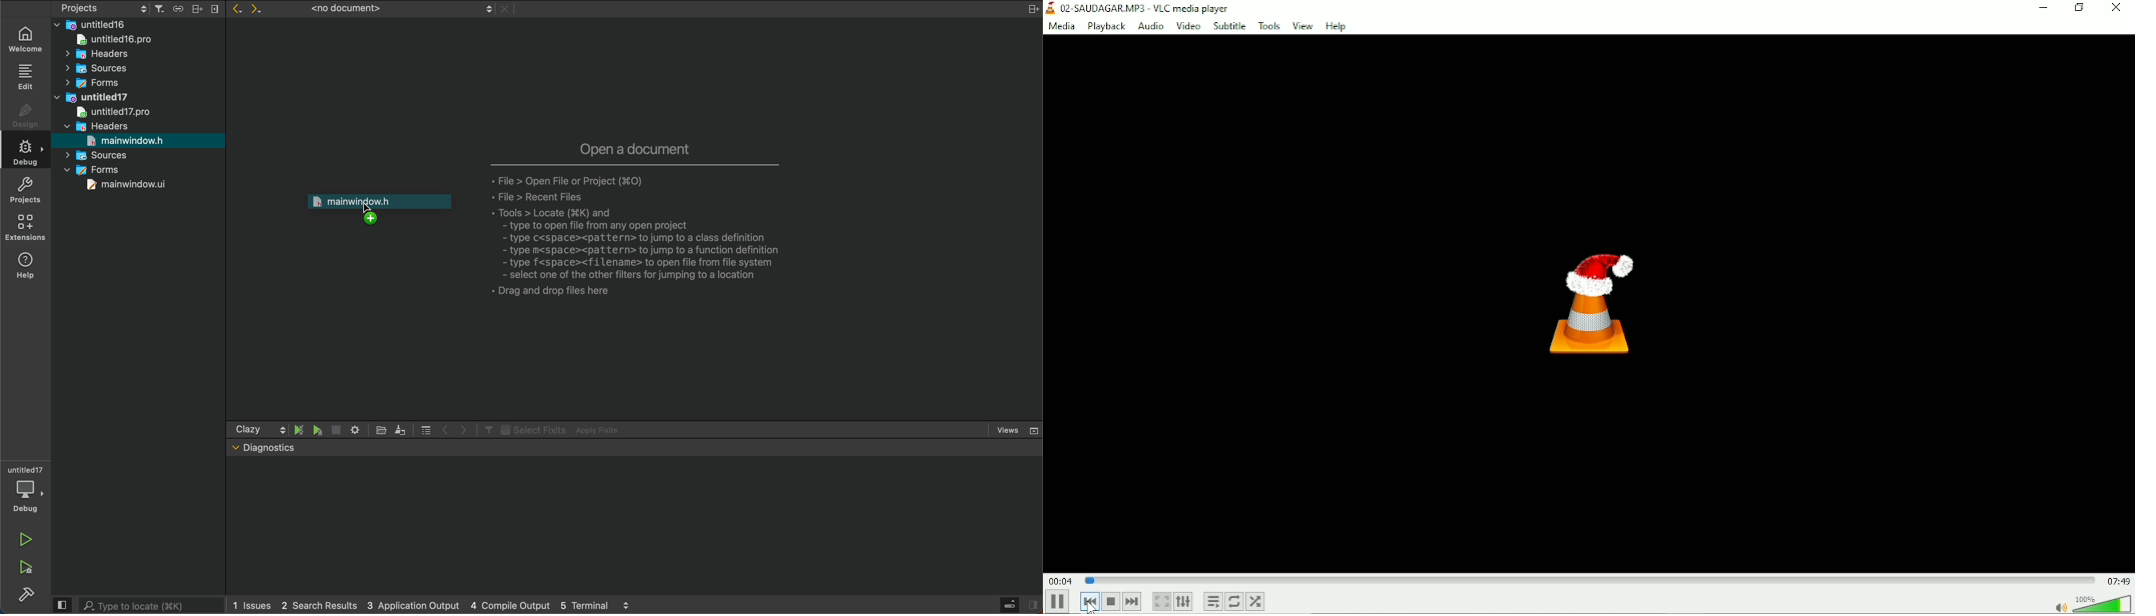 This screenshot has width=2156, height=616. Describe the element at coordinates (1256, 601) in the screenshot. I see `Random` at that location.